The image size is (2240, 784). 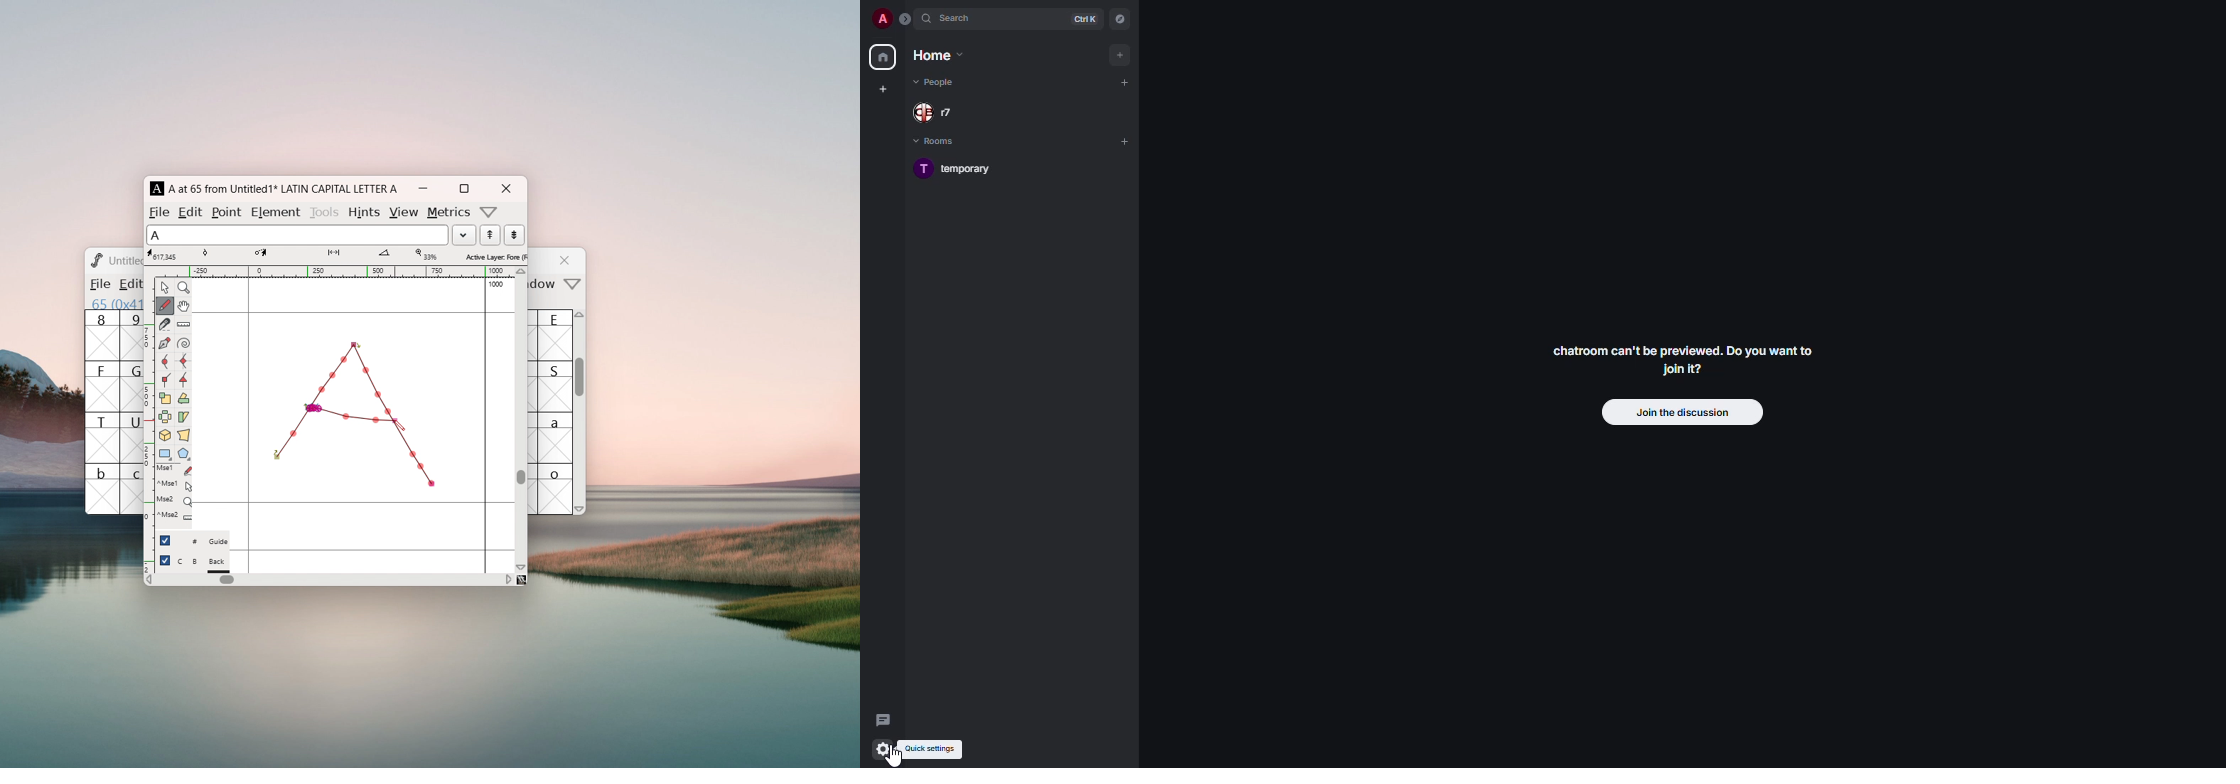 I want to click on create new space, so click(x=885, y=88).